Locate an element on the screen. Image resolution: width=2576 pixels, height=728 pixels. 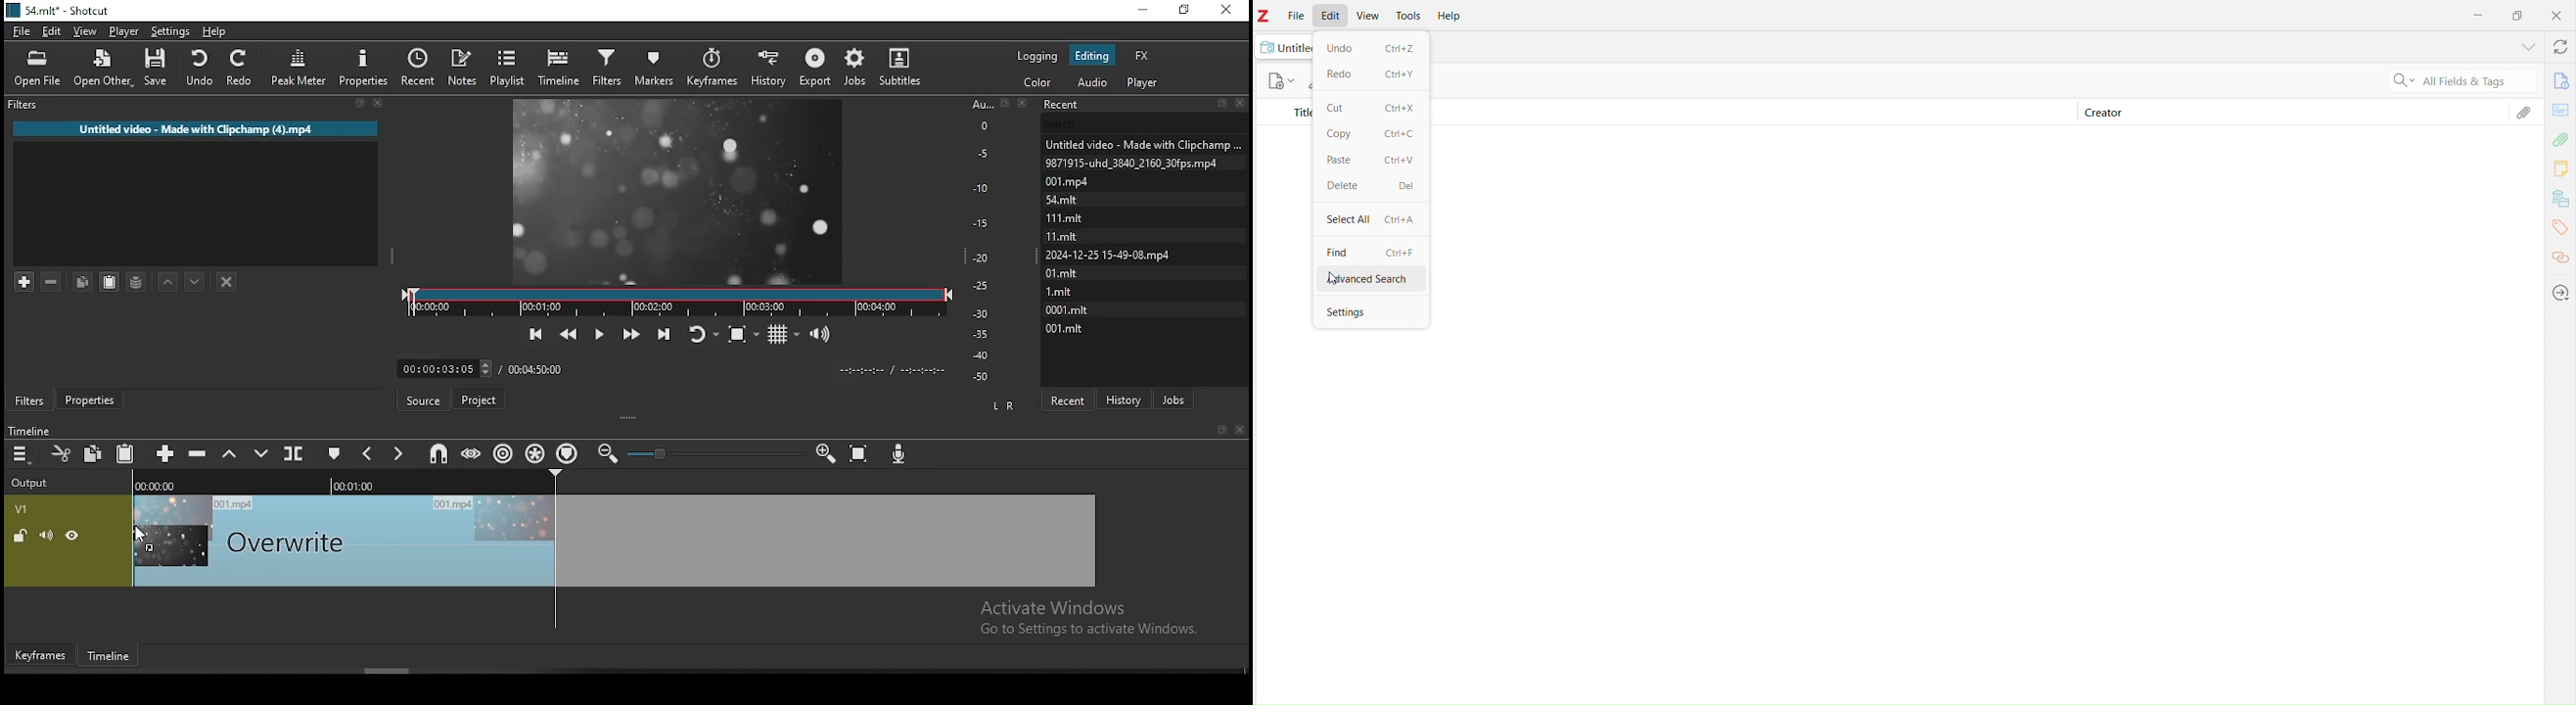
Locate is located at coordinates (2562, 293).